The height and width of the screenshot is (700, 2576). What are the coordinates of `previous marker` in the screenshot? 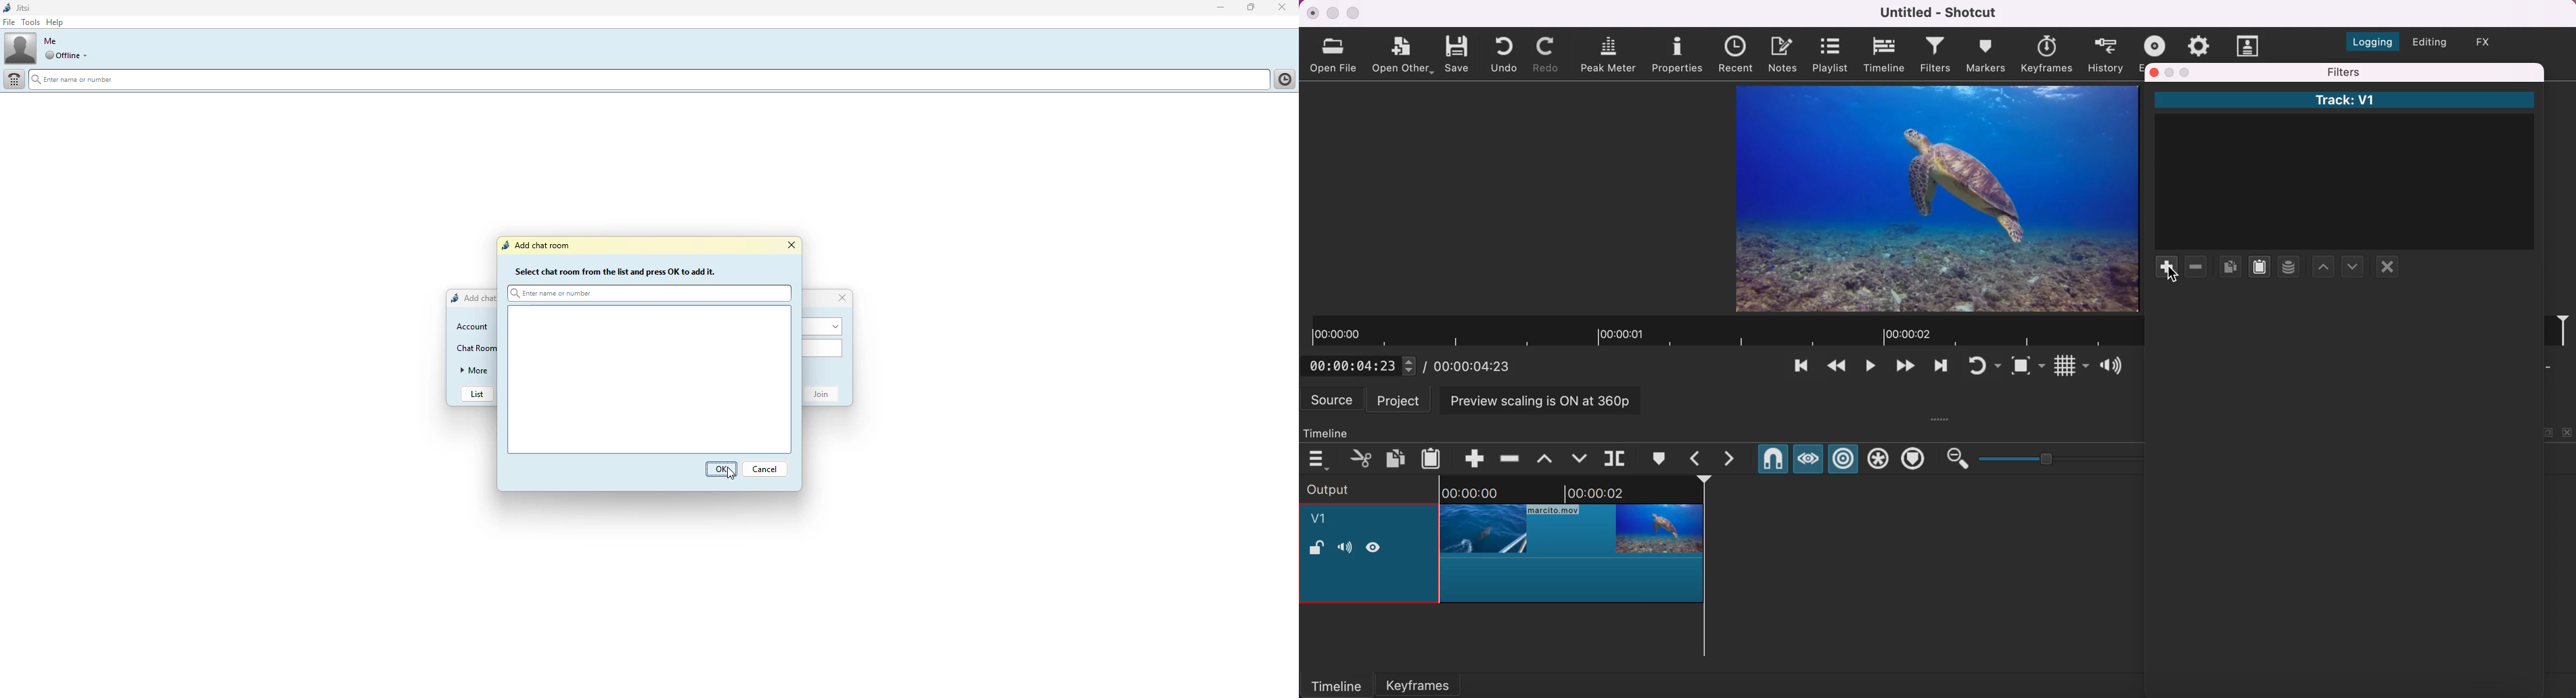 It's located at (1698, 458).